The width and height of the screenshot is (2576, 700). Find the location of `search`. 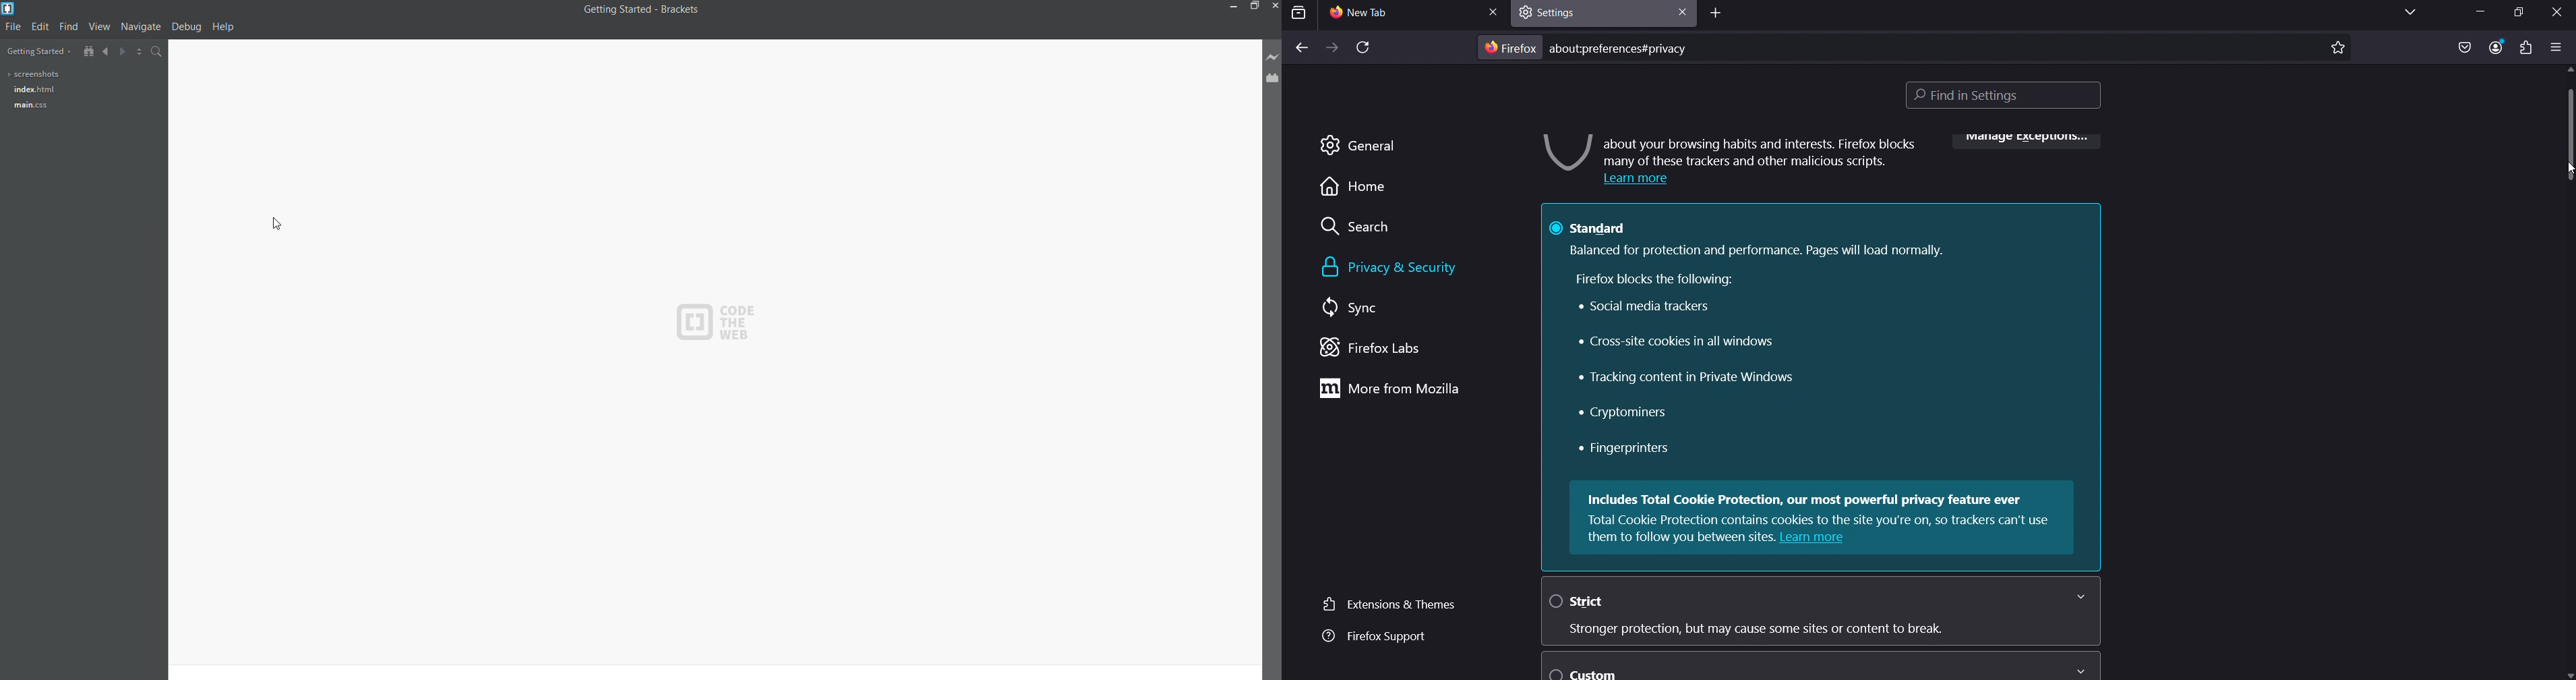

search is located at coordinates (156, 52).